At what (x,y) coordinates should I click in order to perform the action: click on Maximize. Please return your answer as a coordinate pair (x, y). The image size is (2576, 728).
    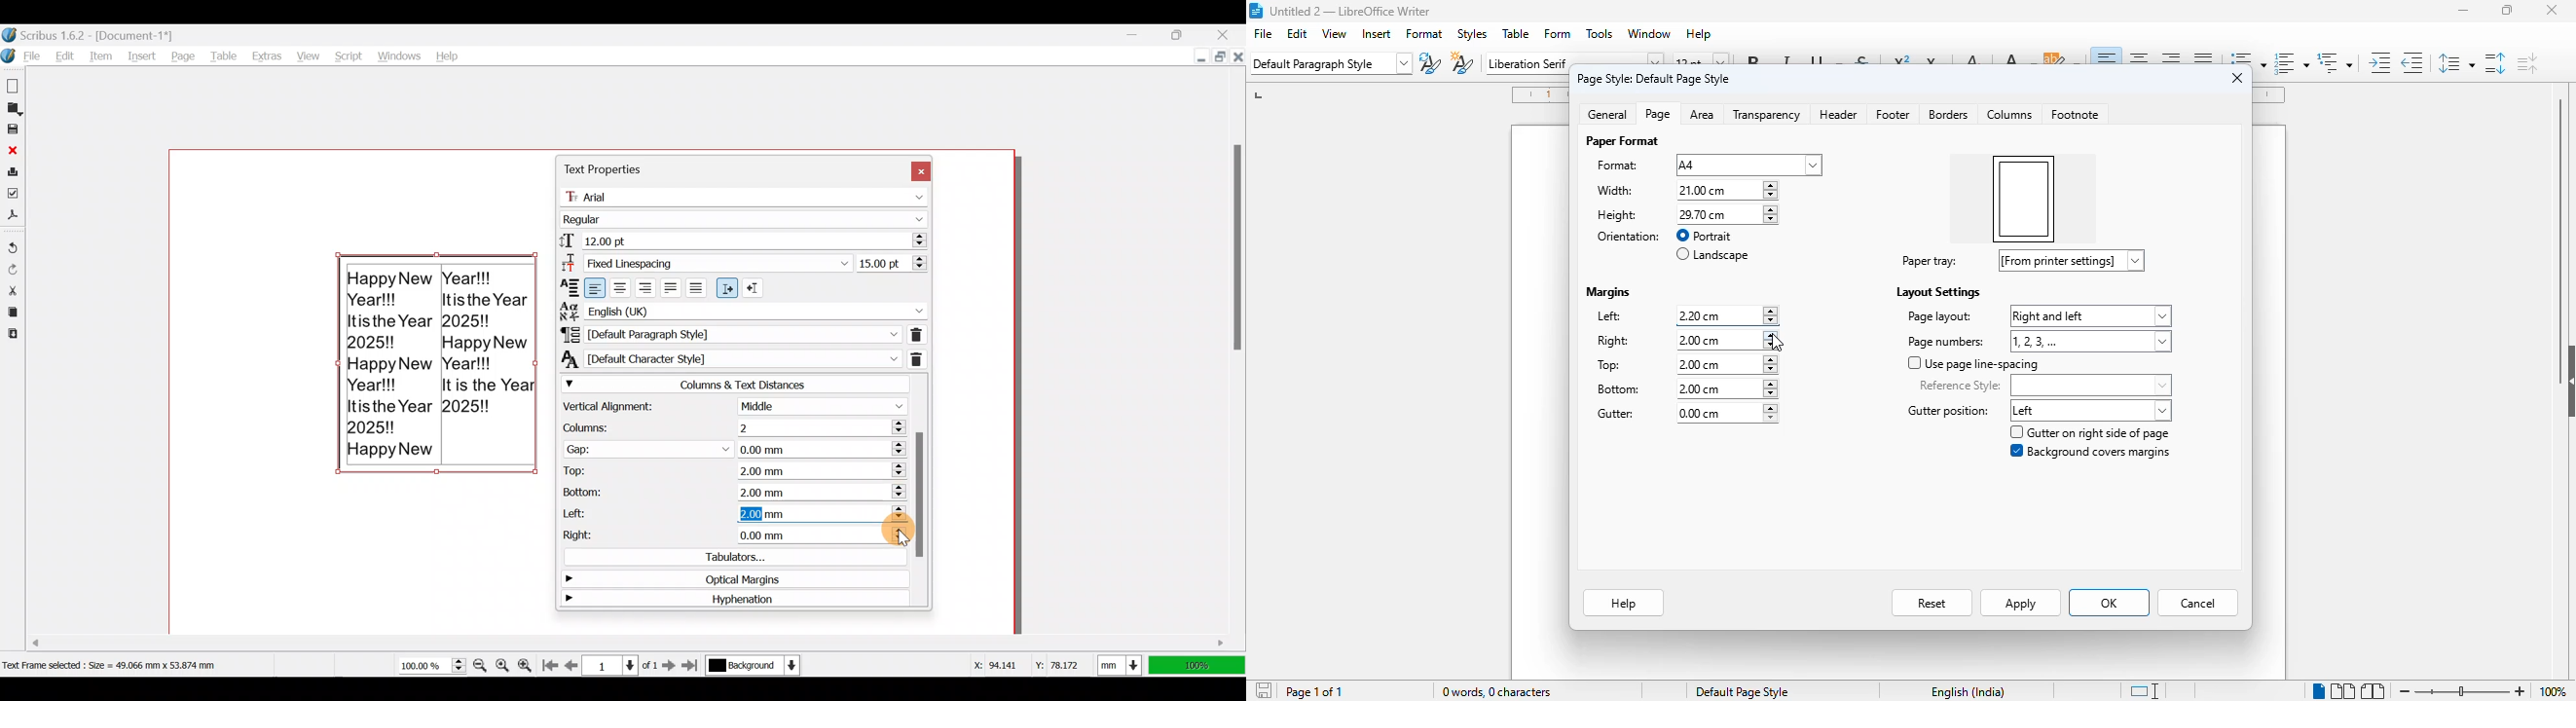
    Looking at the image, I should click on (1188, 34).